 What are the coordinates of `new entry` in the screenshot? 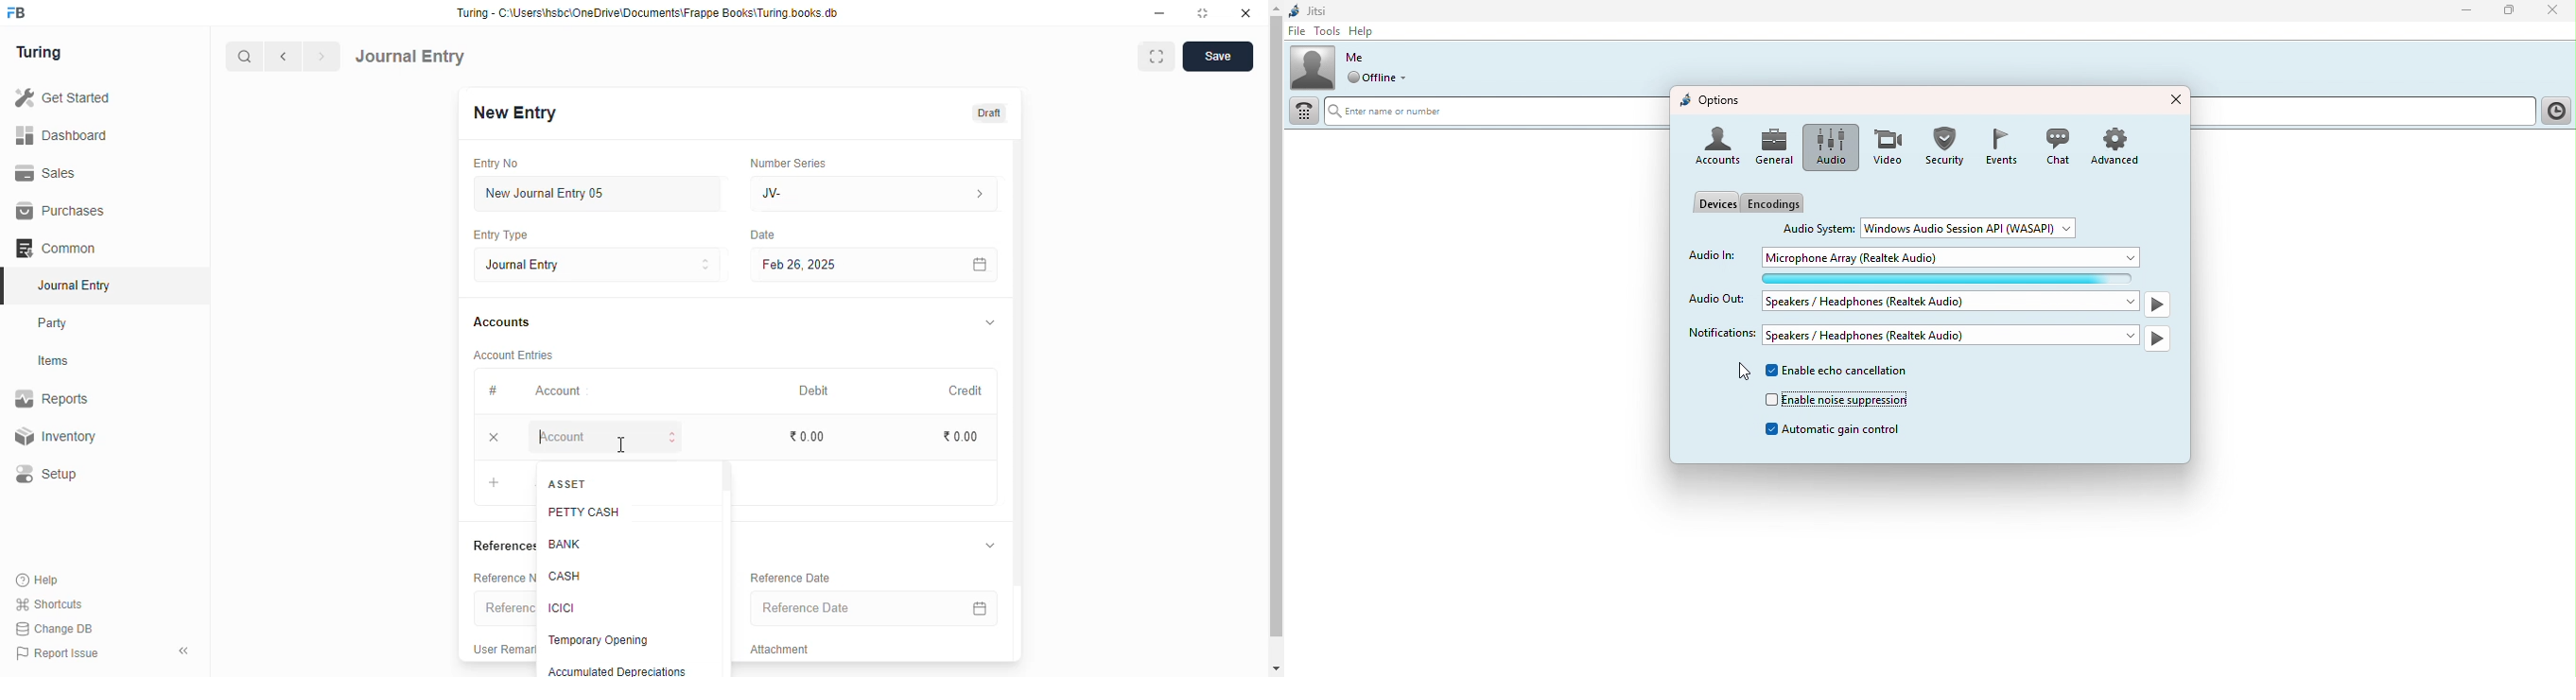 It's located at (514, 112).